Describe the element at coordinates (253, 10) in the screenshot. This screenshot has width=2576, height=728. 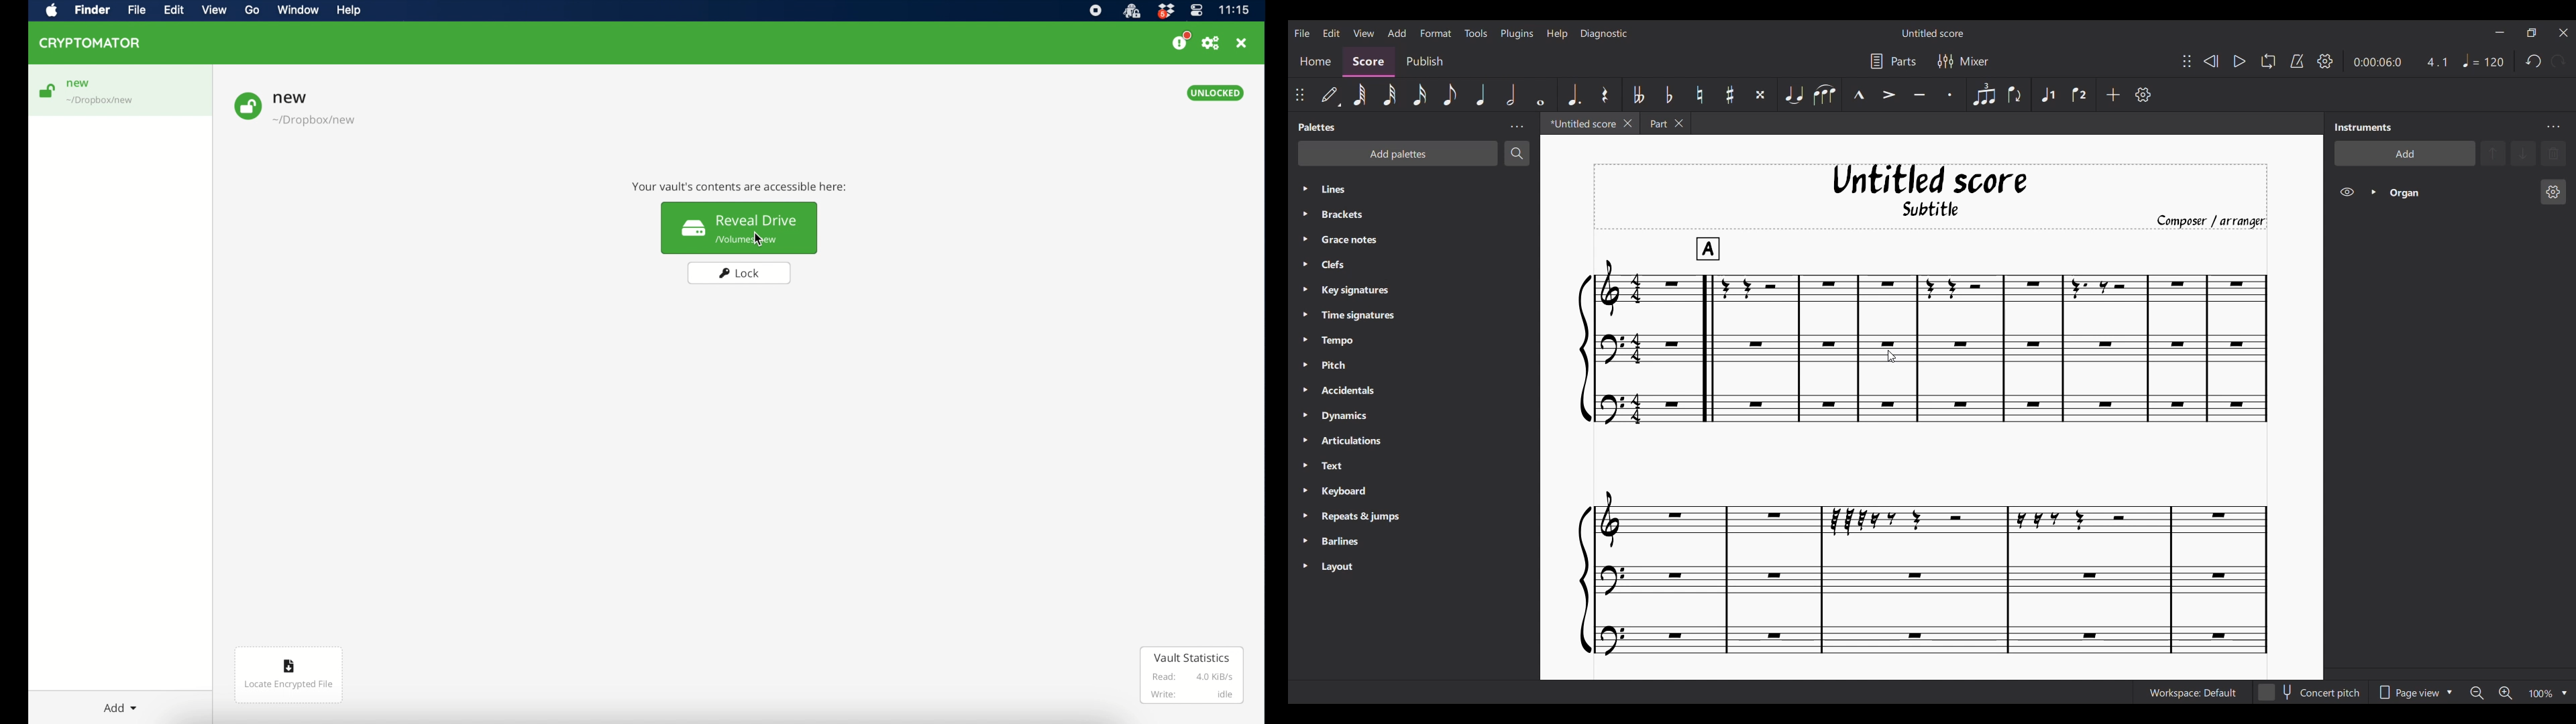
I see `go` at that location.